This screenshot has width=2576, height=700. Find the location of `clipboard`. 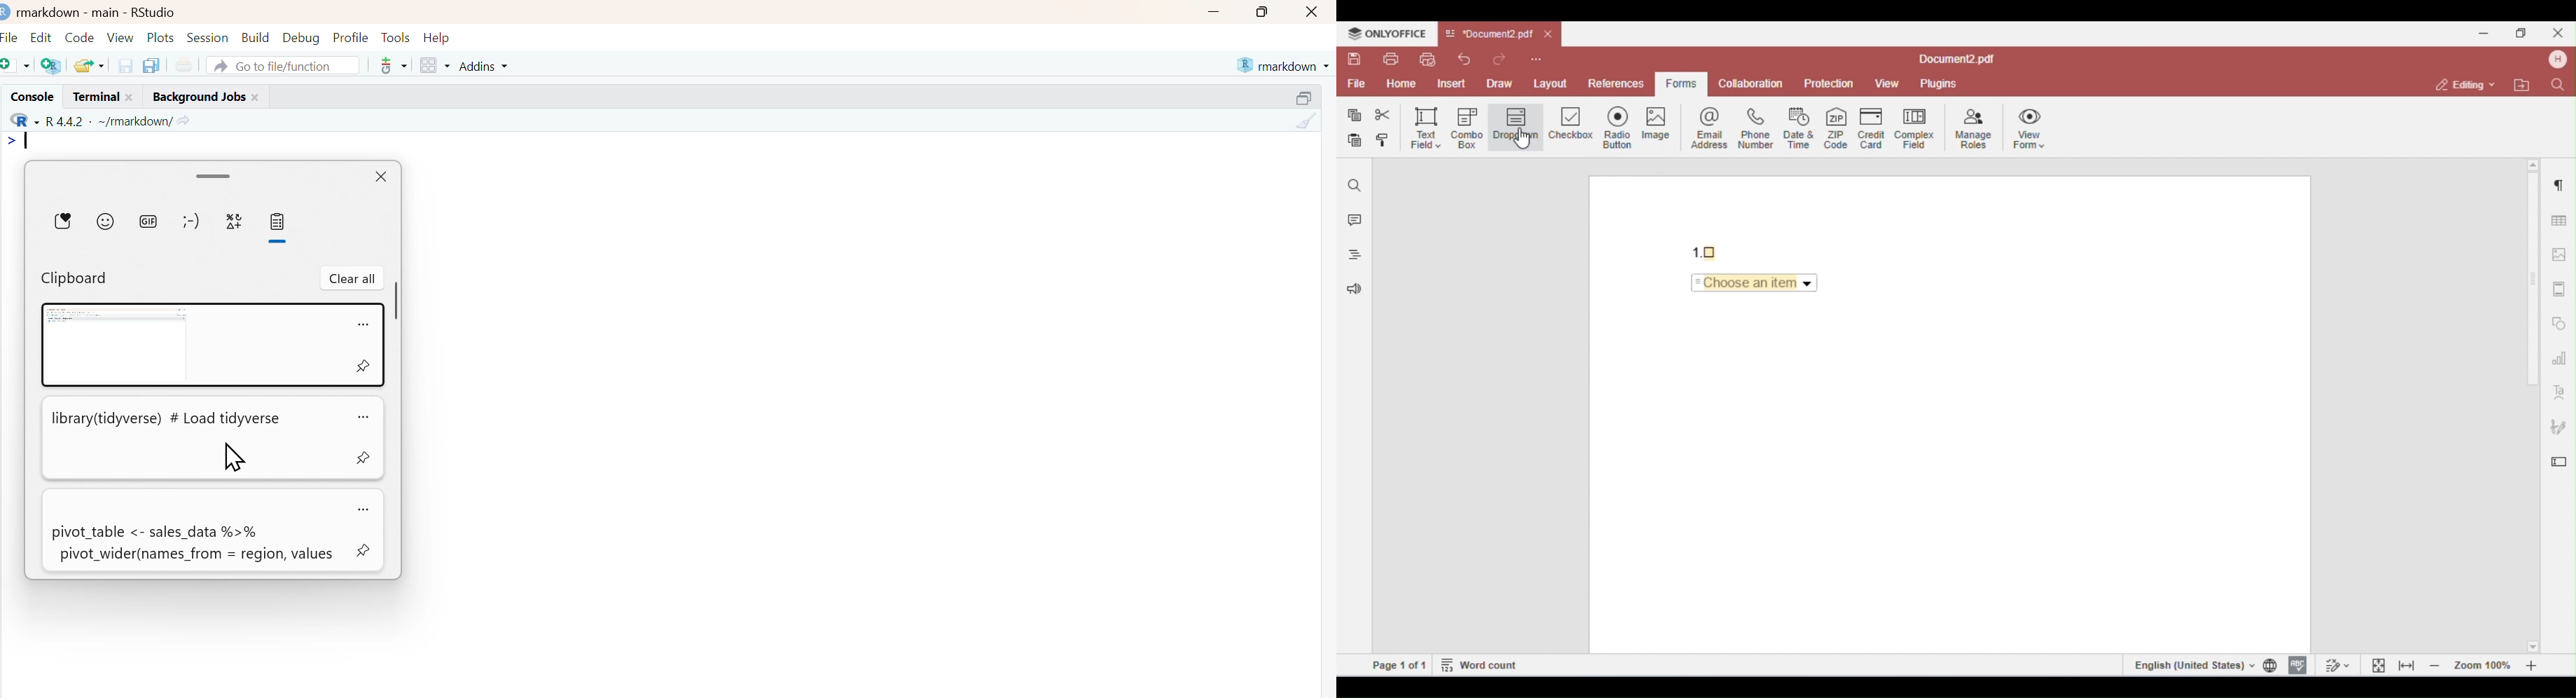

clipboard is located at coordinates (281, 228).